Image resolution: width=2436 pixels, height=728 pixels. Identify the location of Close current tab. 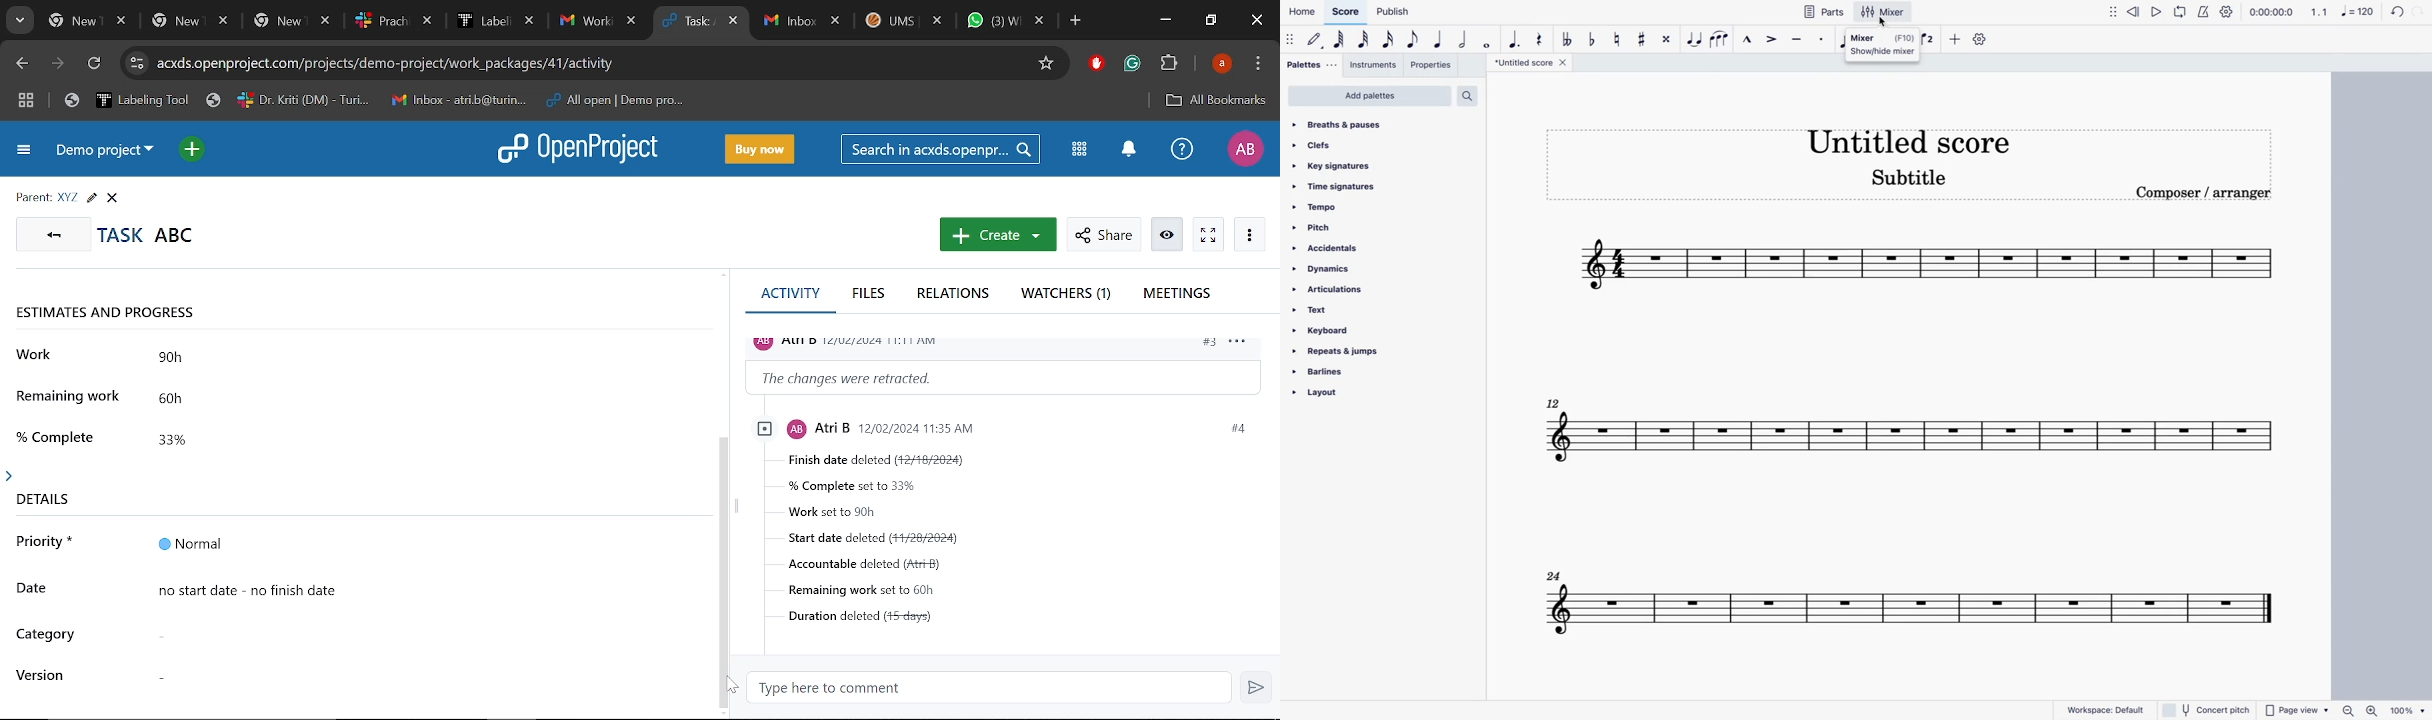
(735, 23).